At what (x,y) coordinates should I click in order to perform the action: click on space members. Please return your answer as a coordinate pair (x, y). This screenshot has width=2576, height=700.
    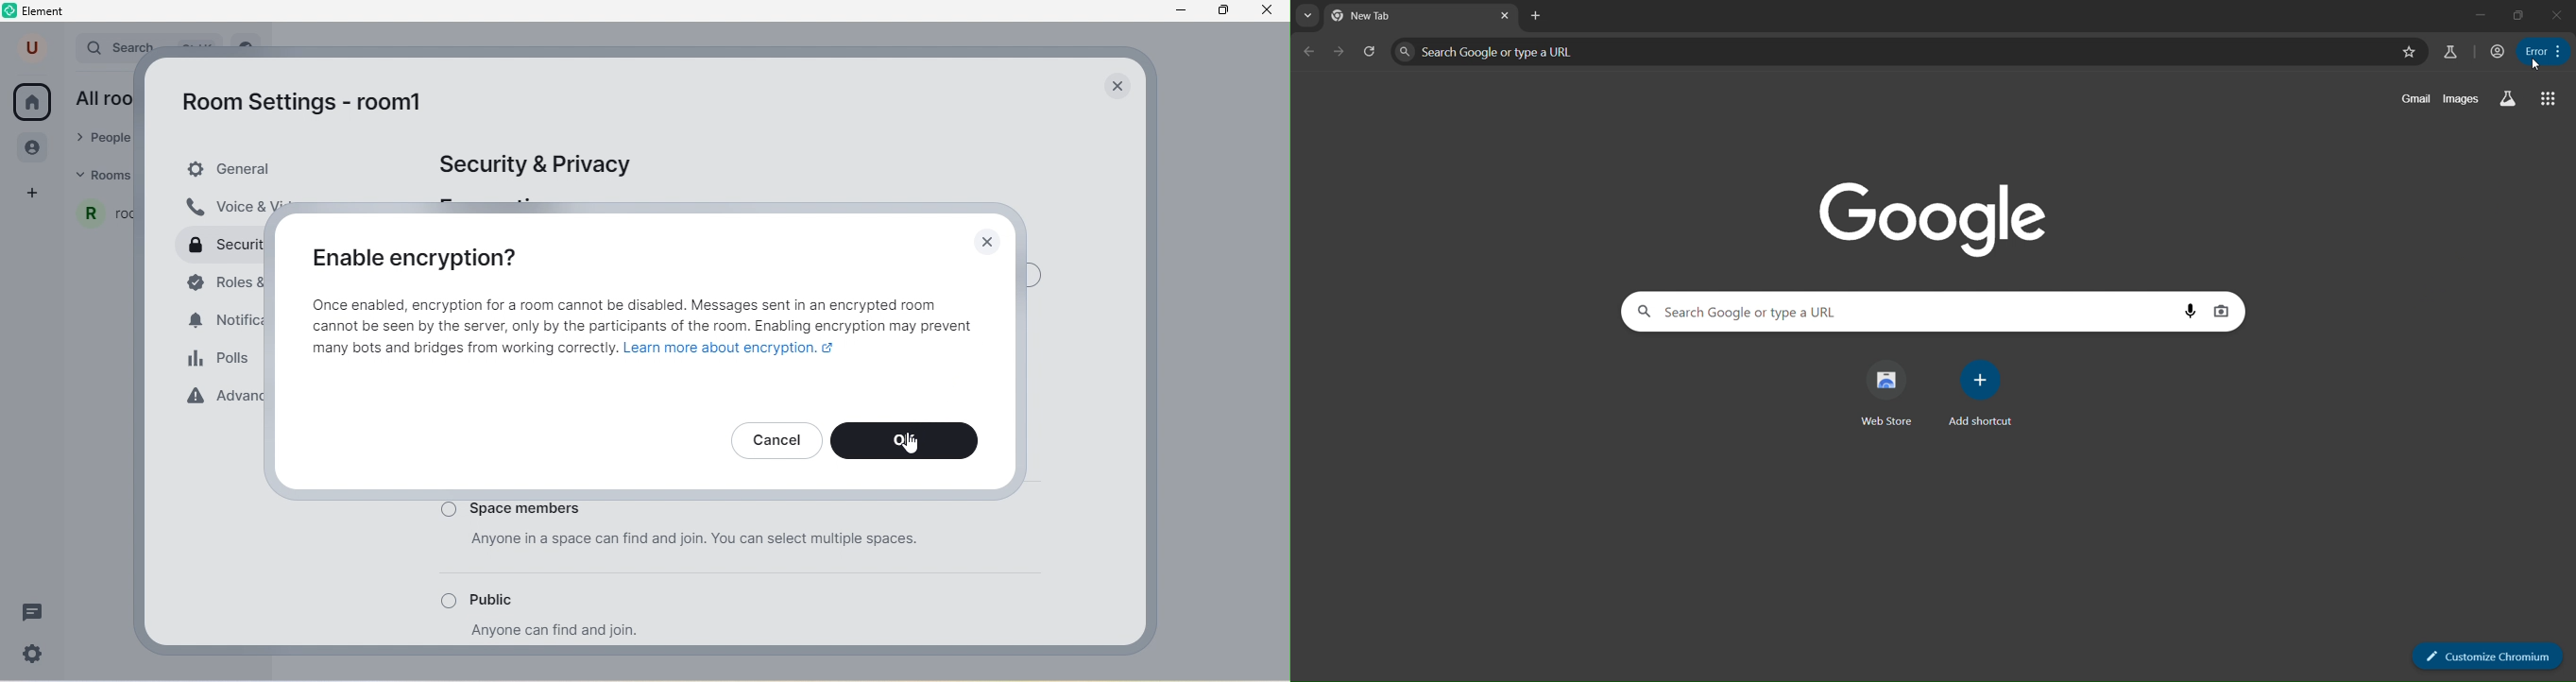
    Looking at the image, I should click on (593, 508).